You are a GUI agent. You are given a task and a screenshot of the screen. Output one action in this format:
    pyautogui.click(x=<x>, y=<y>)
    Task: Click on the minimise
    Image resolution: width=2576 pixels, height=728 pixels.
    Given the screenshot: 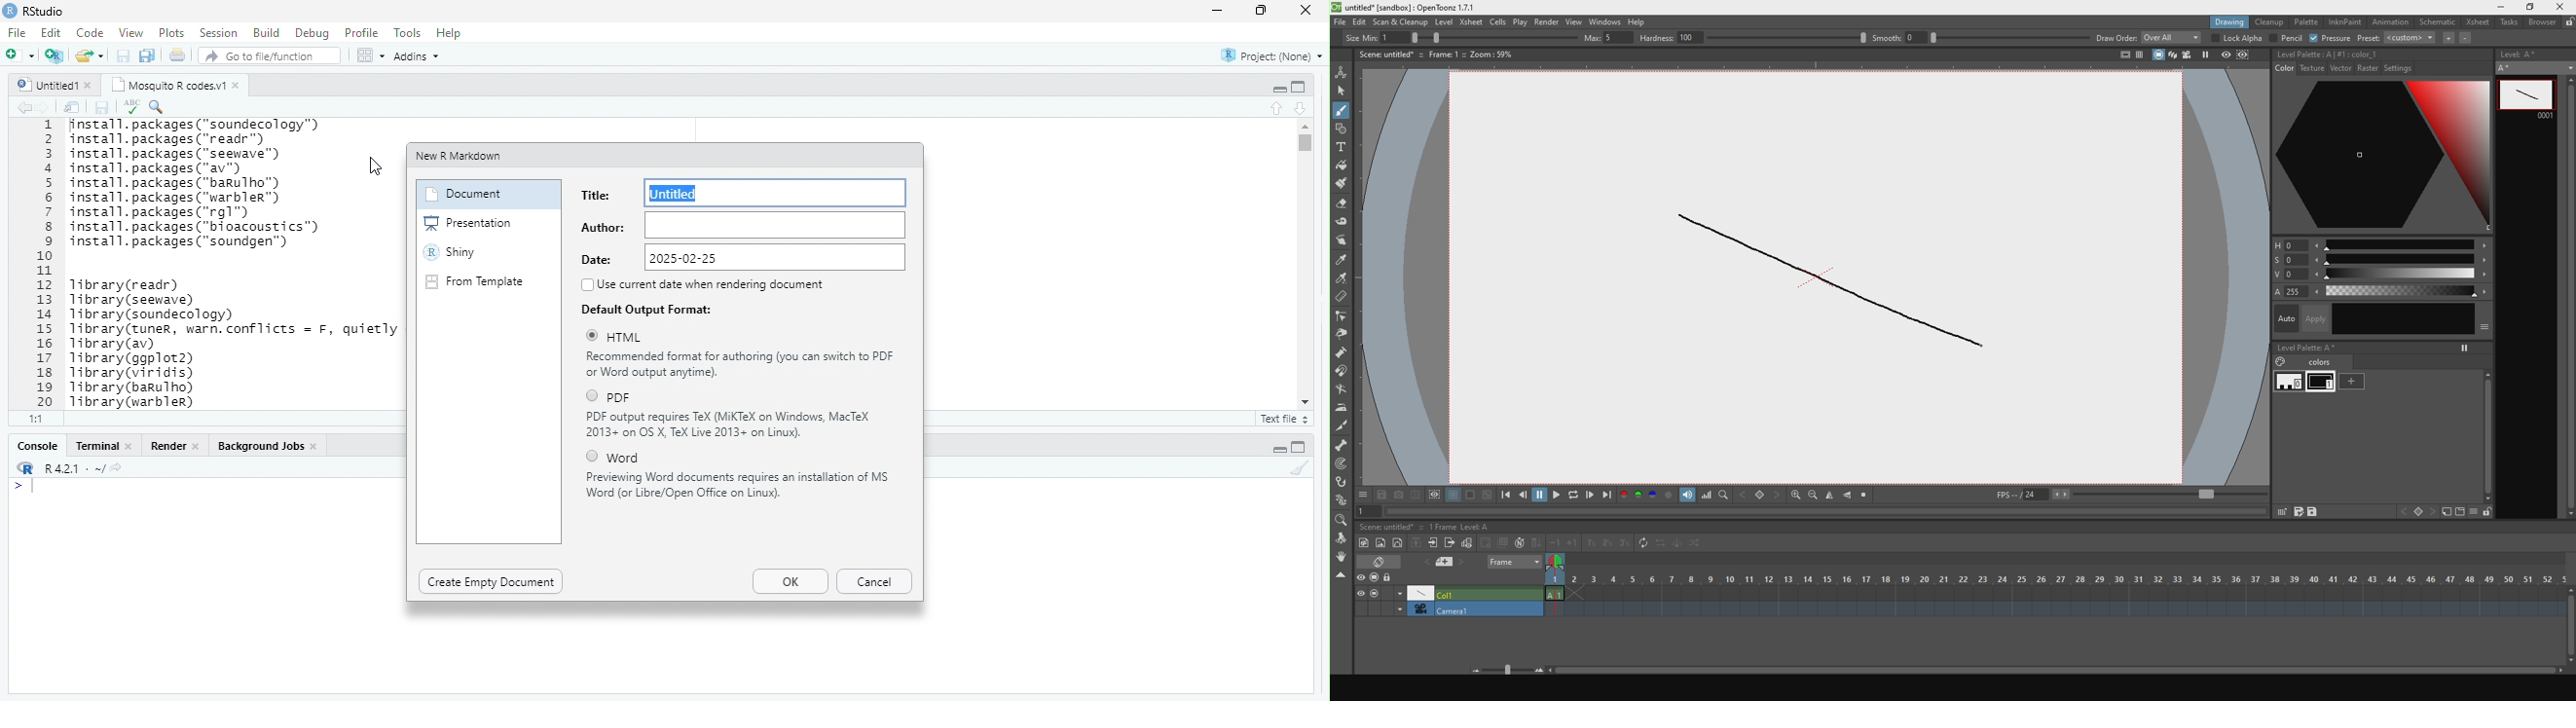 What is the action you would take?
    pyautogui.click(x=1220, y=10)
    